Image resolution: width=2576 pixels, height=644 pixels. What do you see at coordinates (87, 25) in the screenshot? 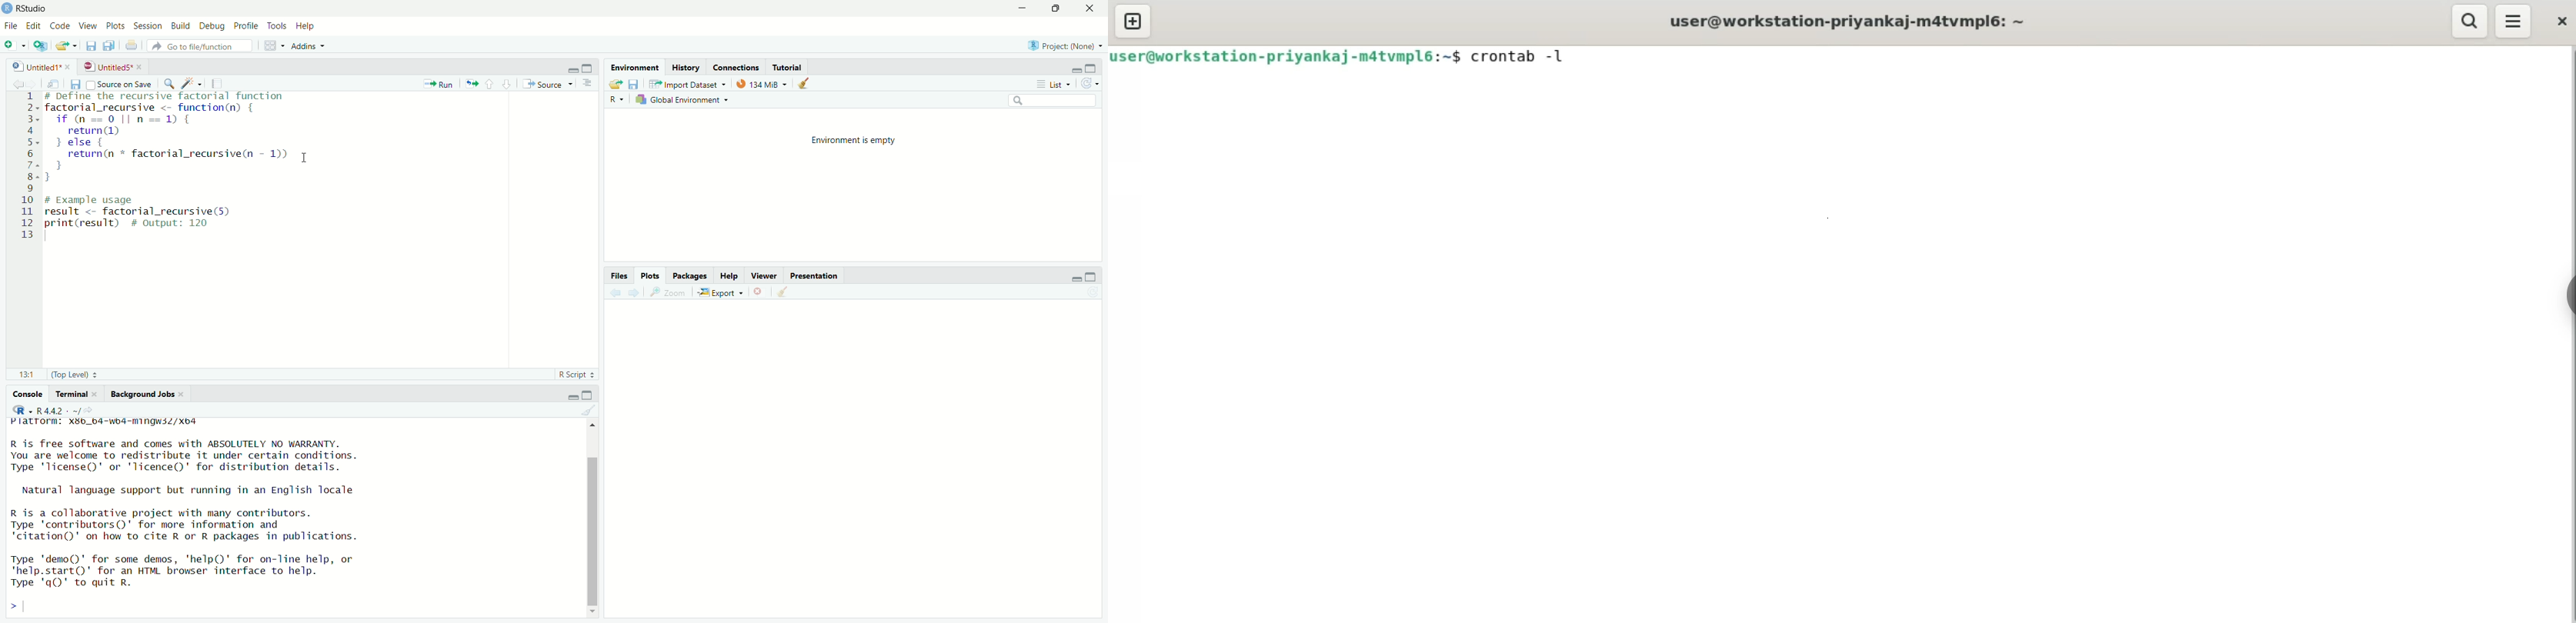
I see `View` at bounding box center [87, 25].